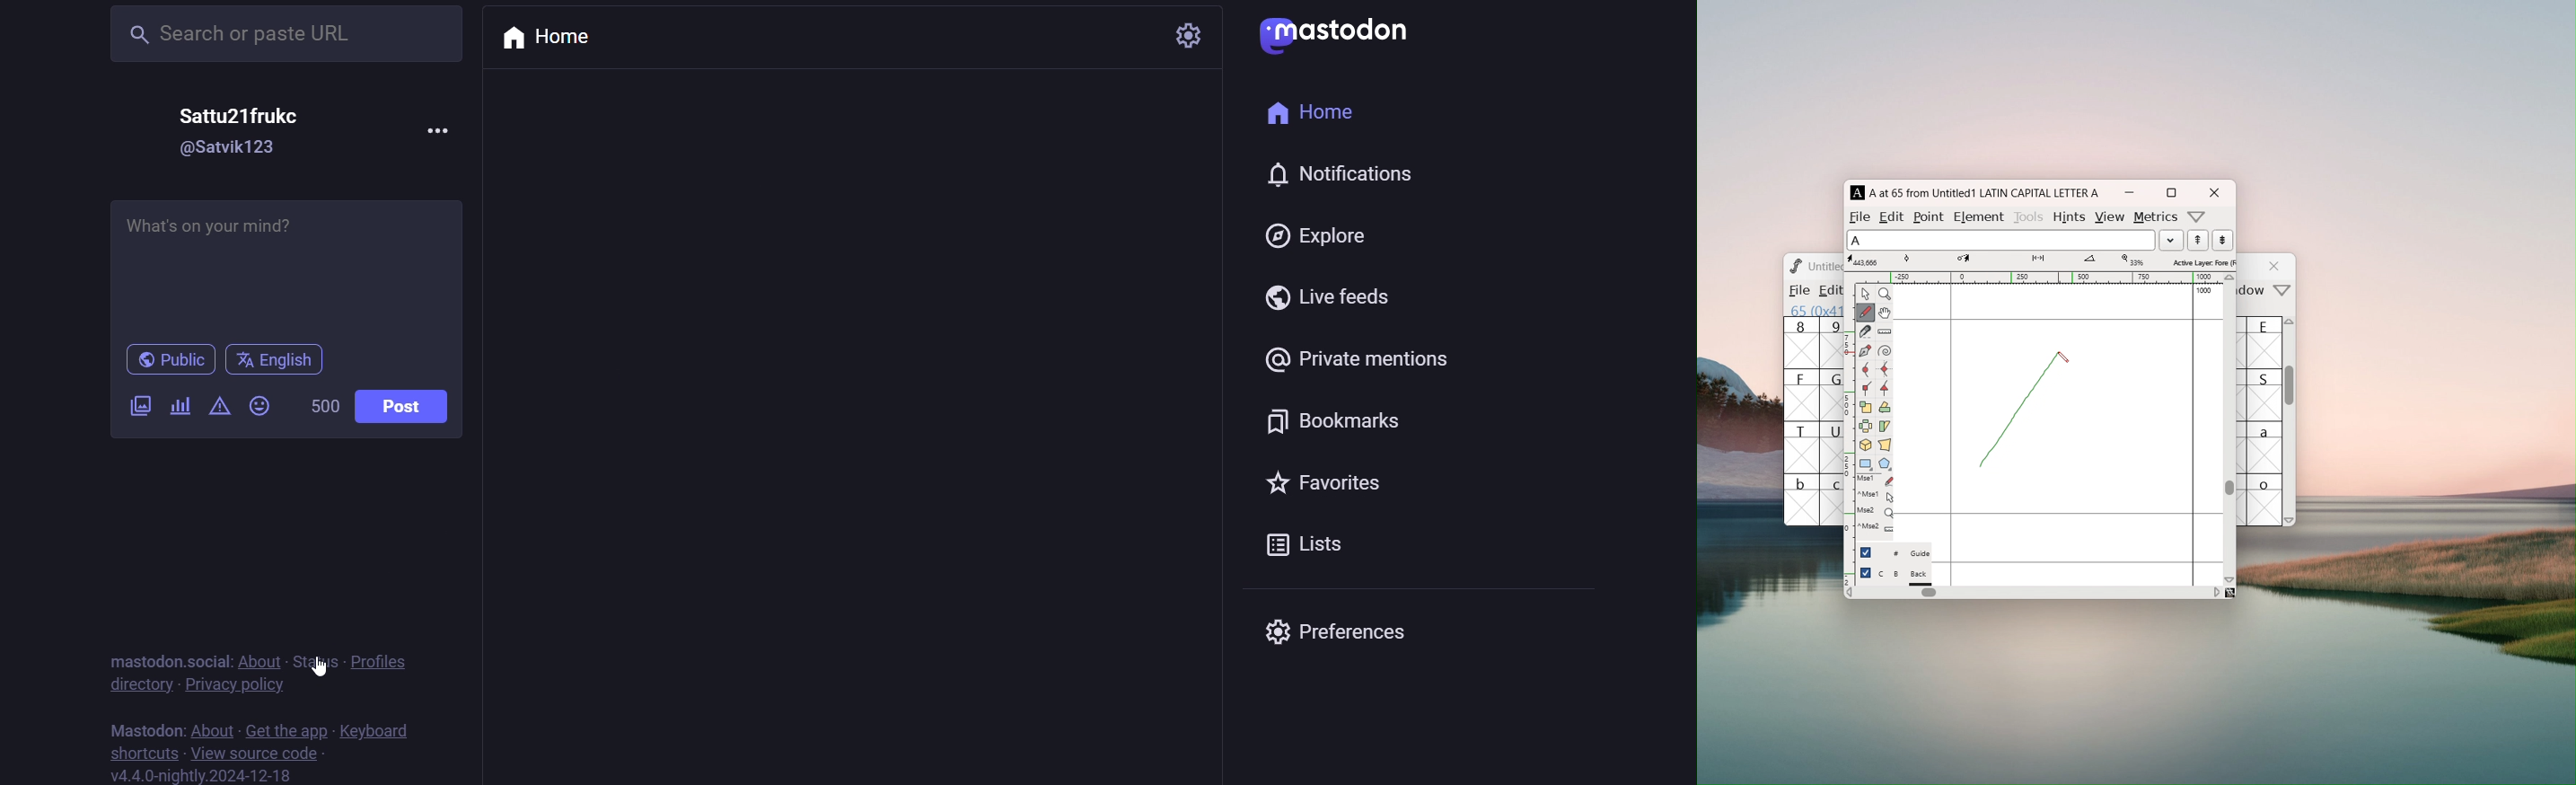  I want to click on show the previous word in the wordlist, so click(2222, 240).